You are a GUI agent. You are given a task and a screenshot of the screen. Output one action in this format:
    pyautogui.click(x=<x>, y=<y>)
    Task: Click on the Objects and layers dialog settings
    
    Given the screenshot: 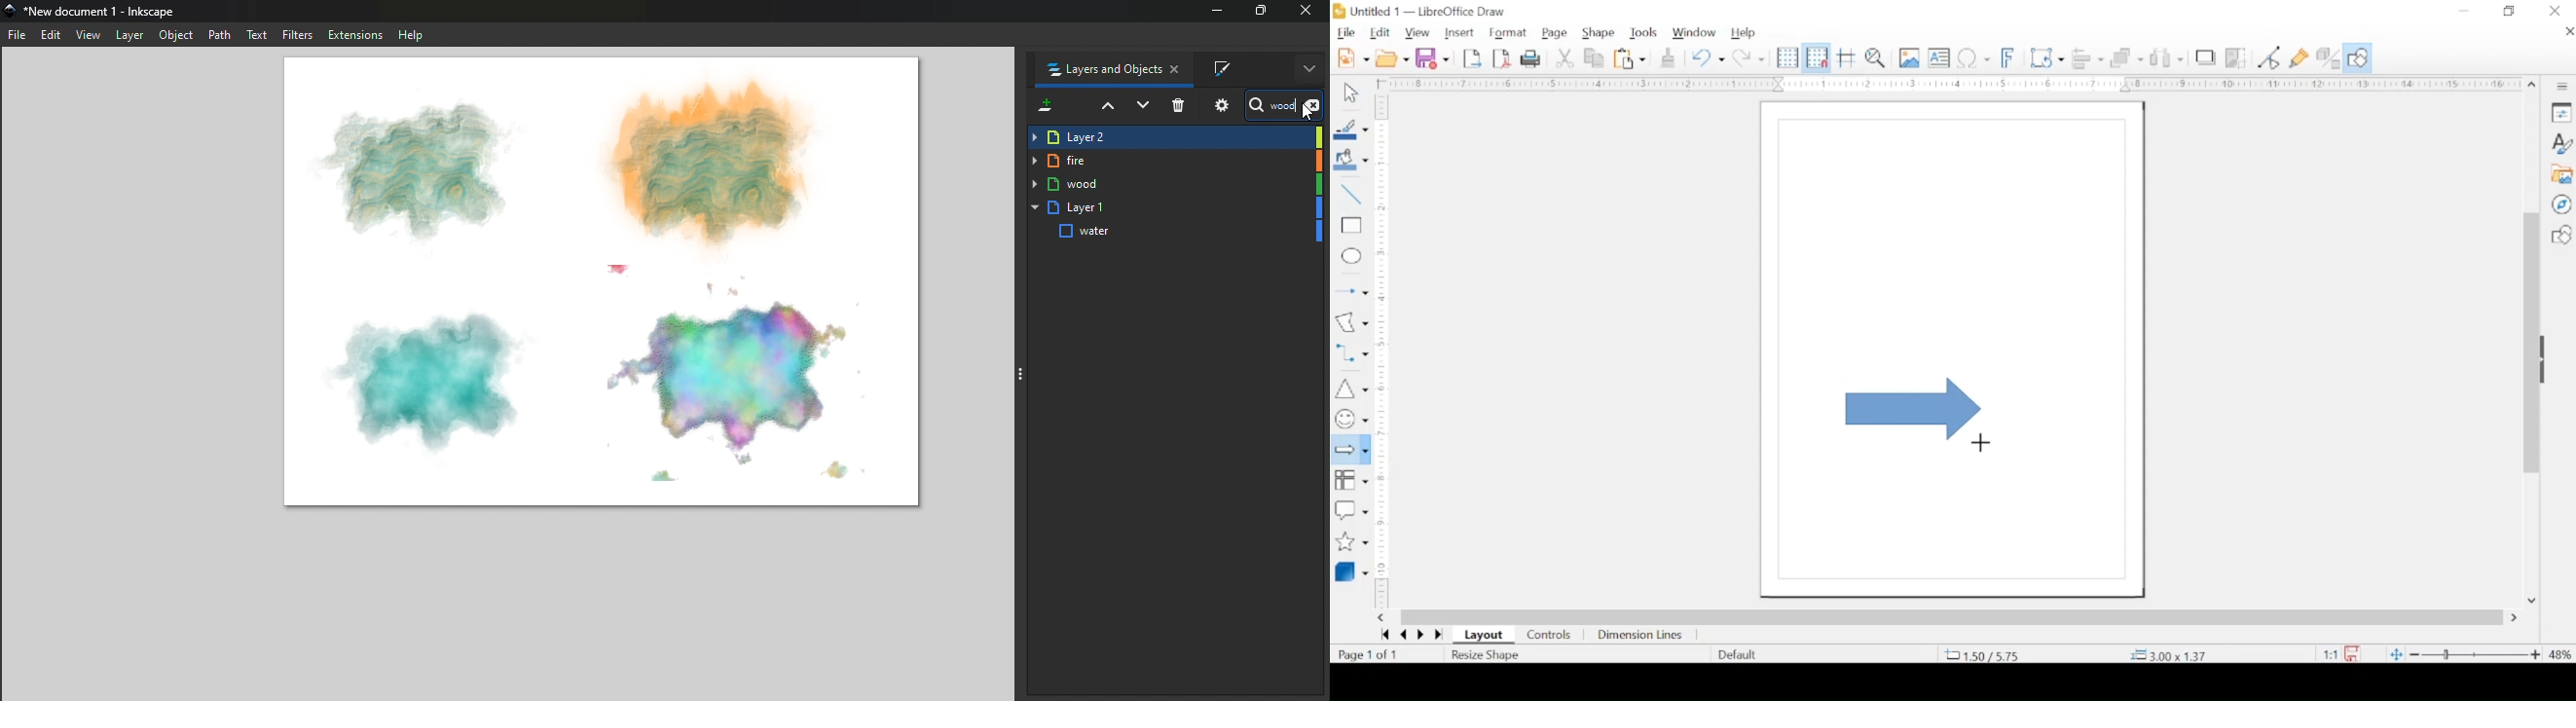 What is the action you would take?
    pyautogui.click(x=1227, y=104)
    